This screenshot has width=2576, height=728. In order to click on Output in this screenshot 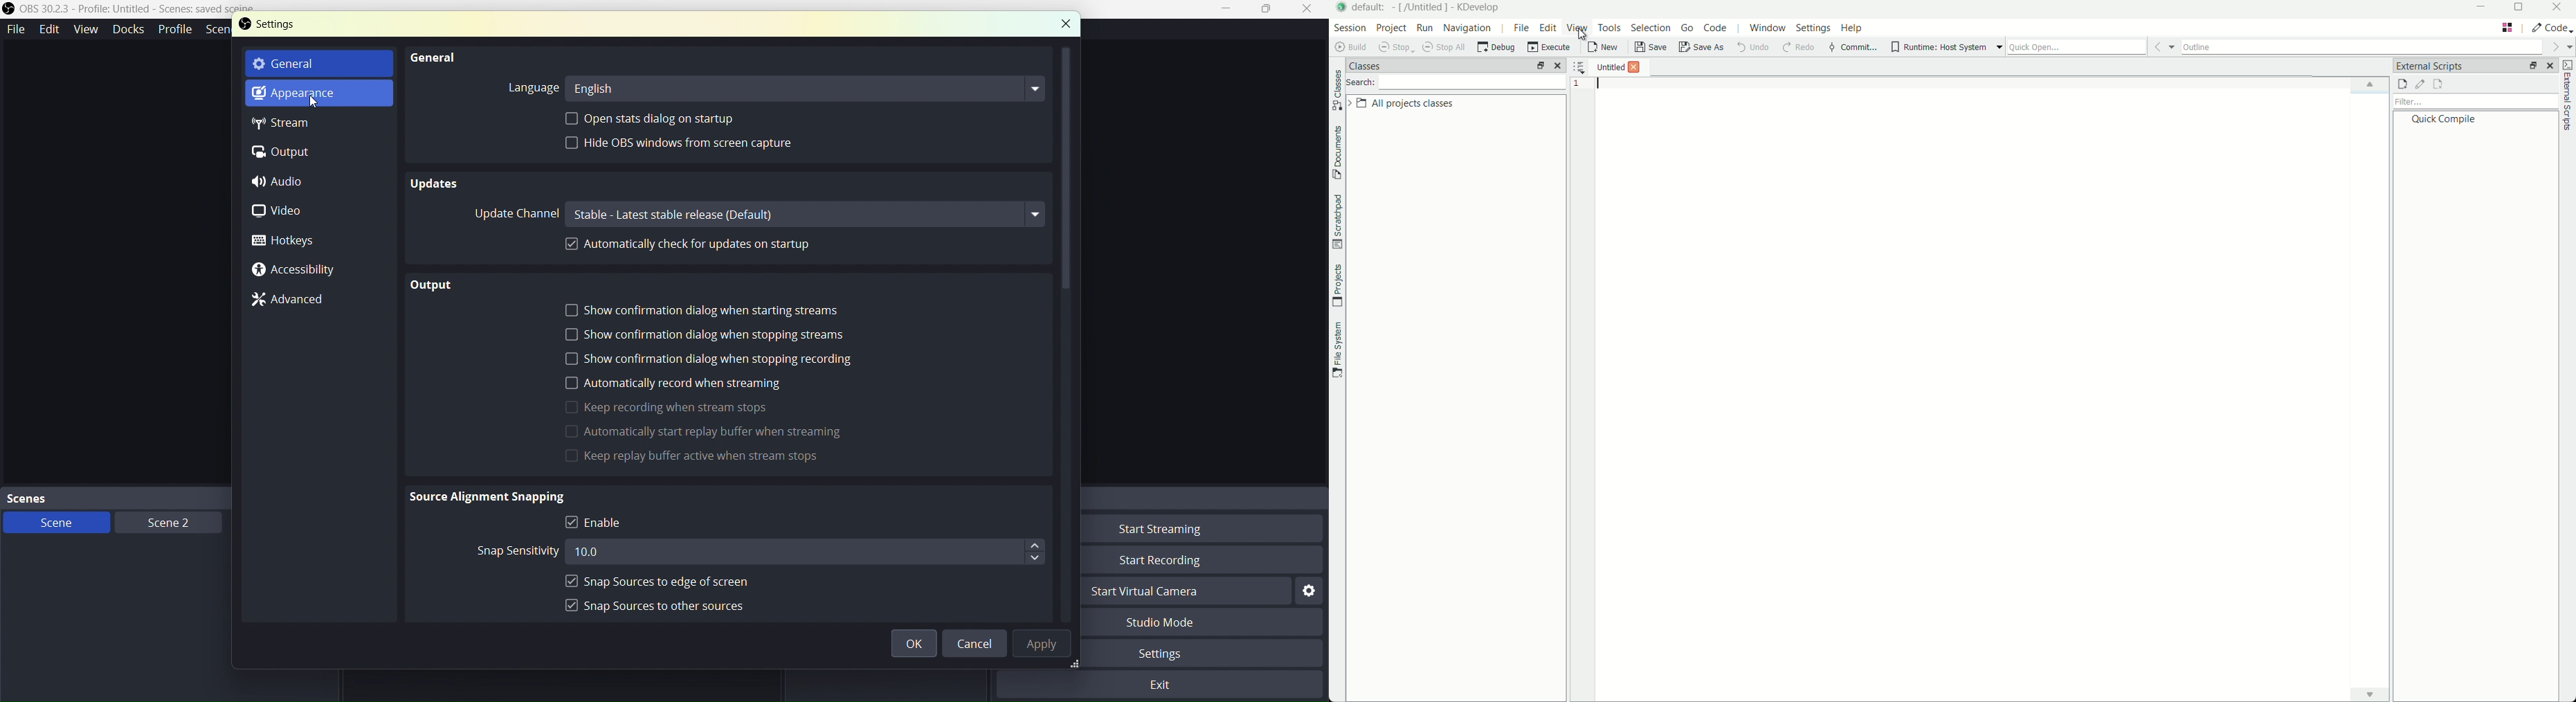, I will do `click(442, 285)`.